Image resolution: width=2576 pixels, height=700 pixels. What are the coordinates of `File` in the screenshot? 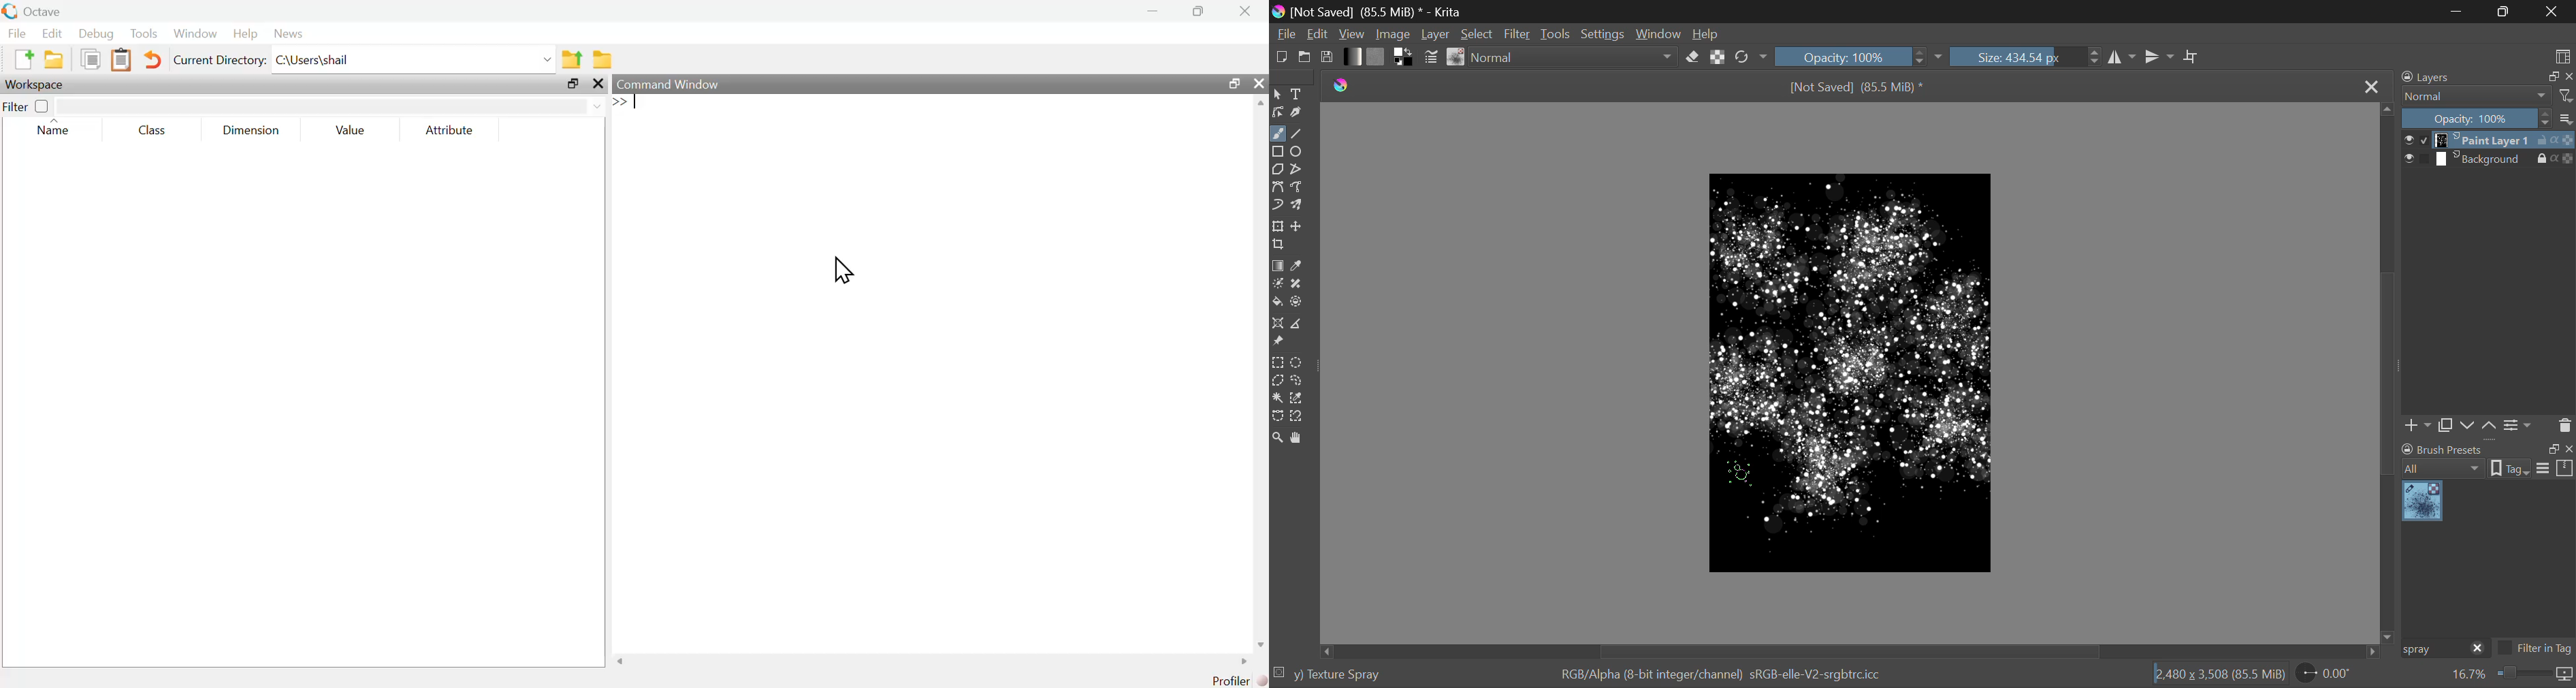 It's located at (18, 33).